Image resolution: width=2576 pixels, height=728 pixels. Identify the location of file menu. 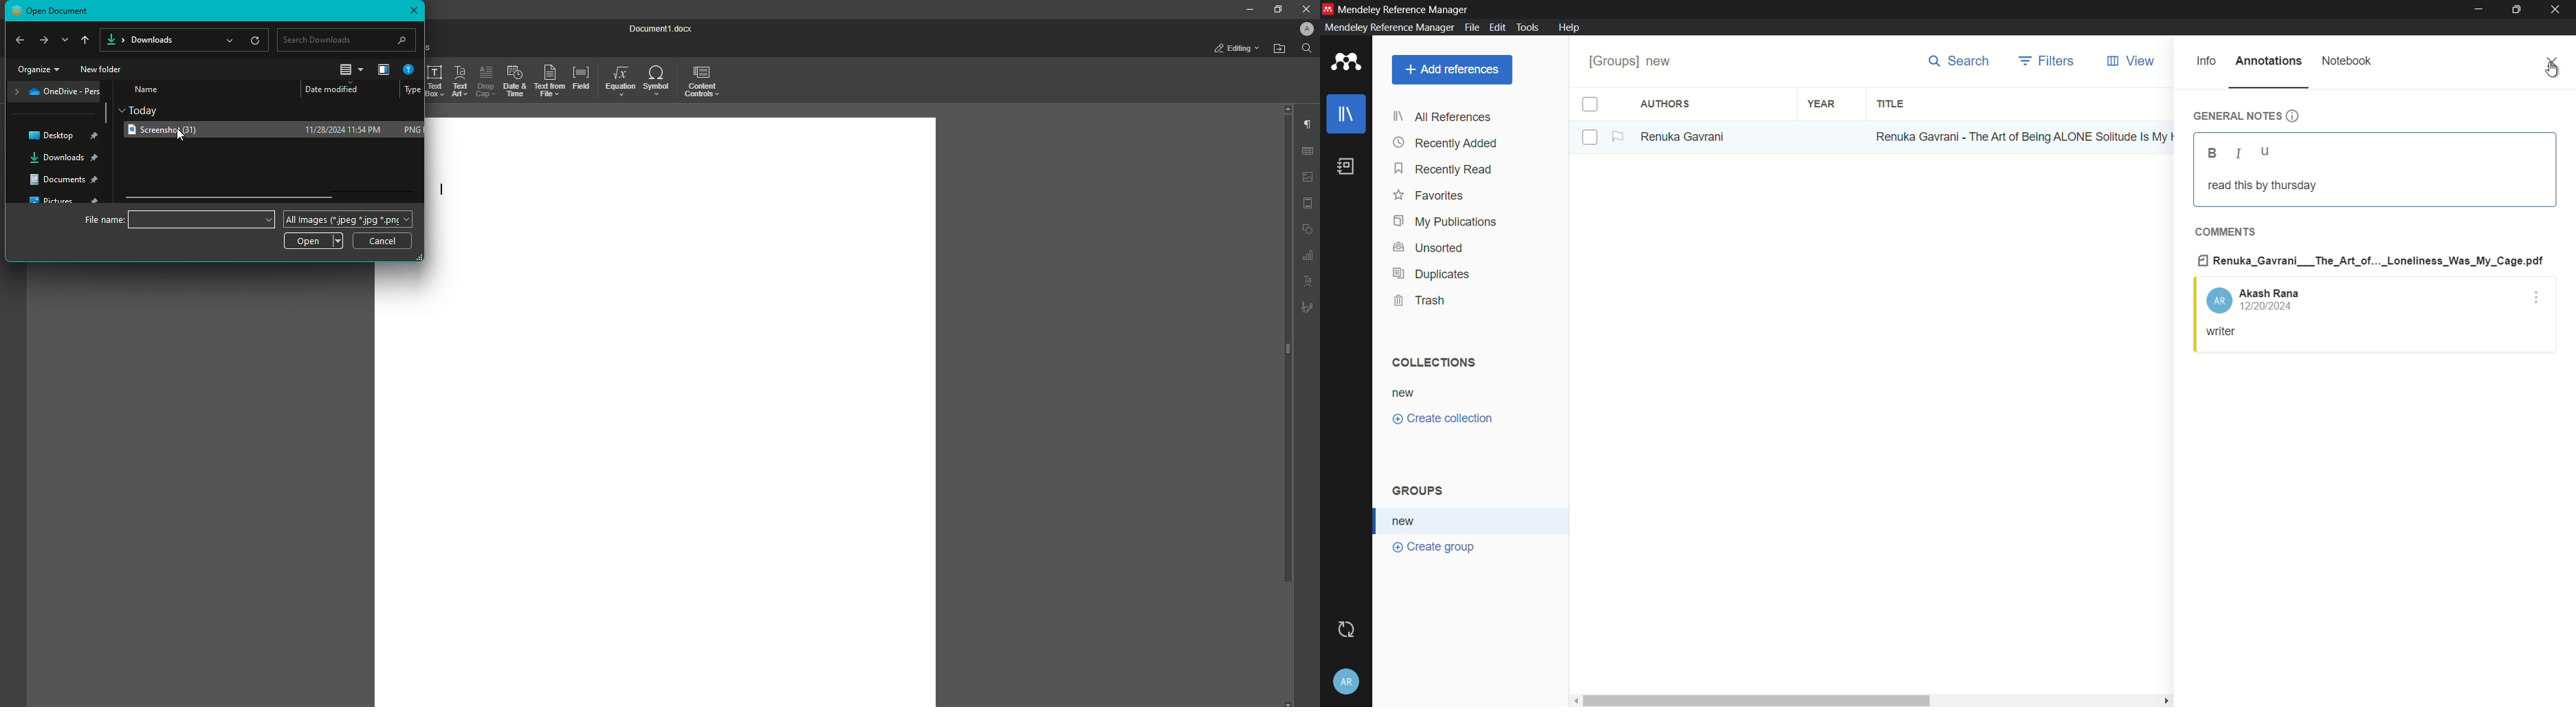
(1472, 27).